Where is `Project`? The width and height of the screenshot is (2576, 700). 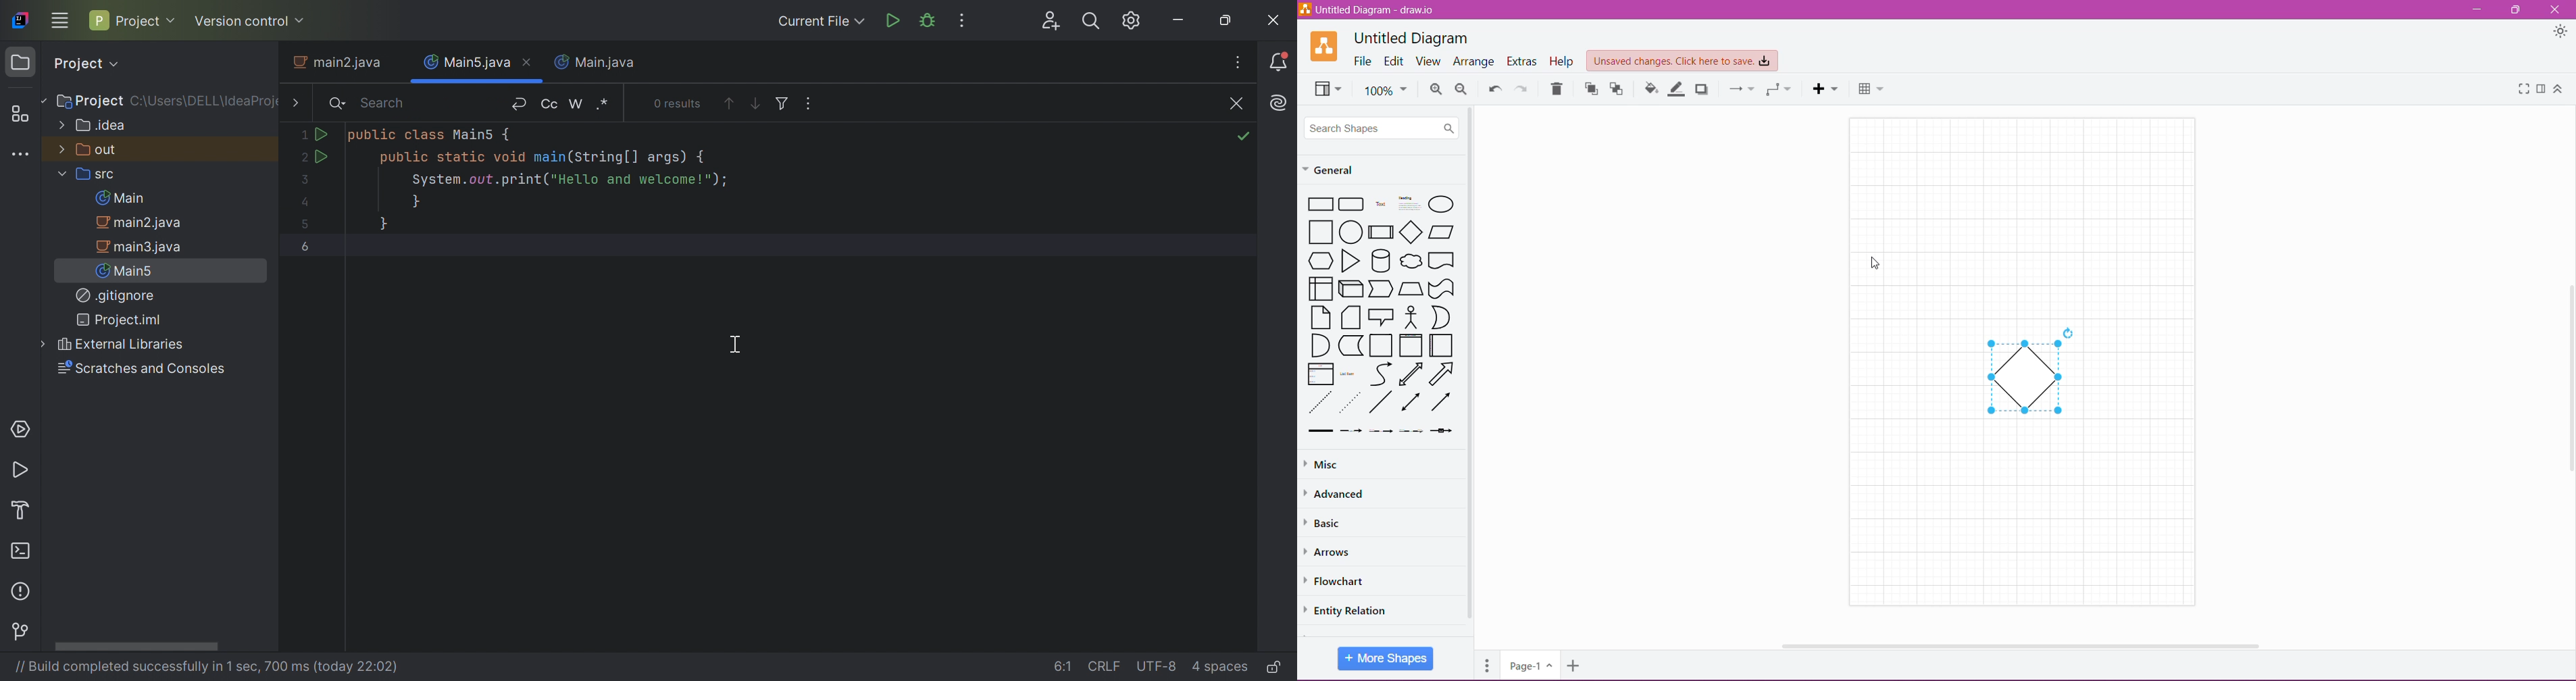
Project is located at coordinates (89, 102).